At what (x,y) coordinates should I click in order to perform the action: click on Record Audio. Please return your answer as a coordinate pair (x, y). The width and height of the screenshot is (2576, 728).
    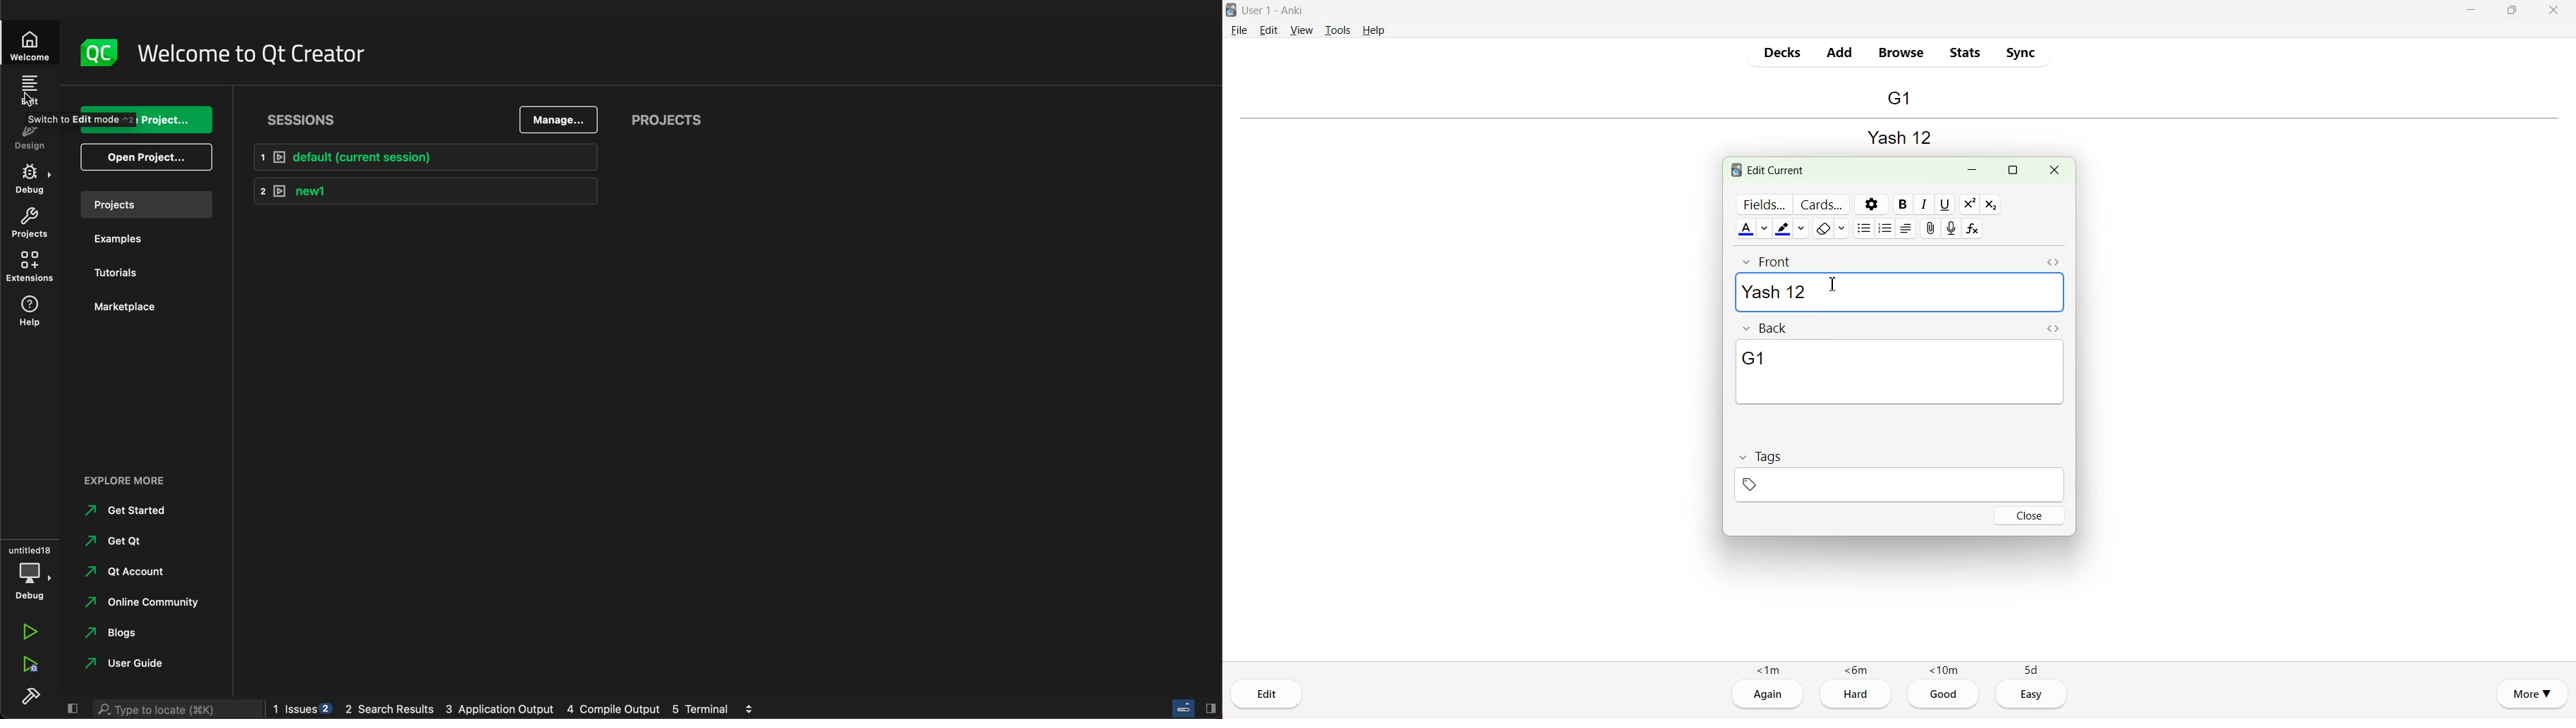
    Looking at the image, I should click on (1951, 228).